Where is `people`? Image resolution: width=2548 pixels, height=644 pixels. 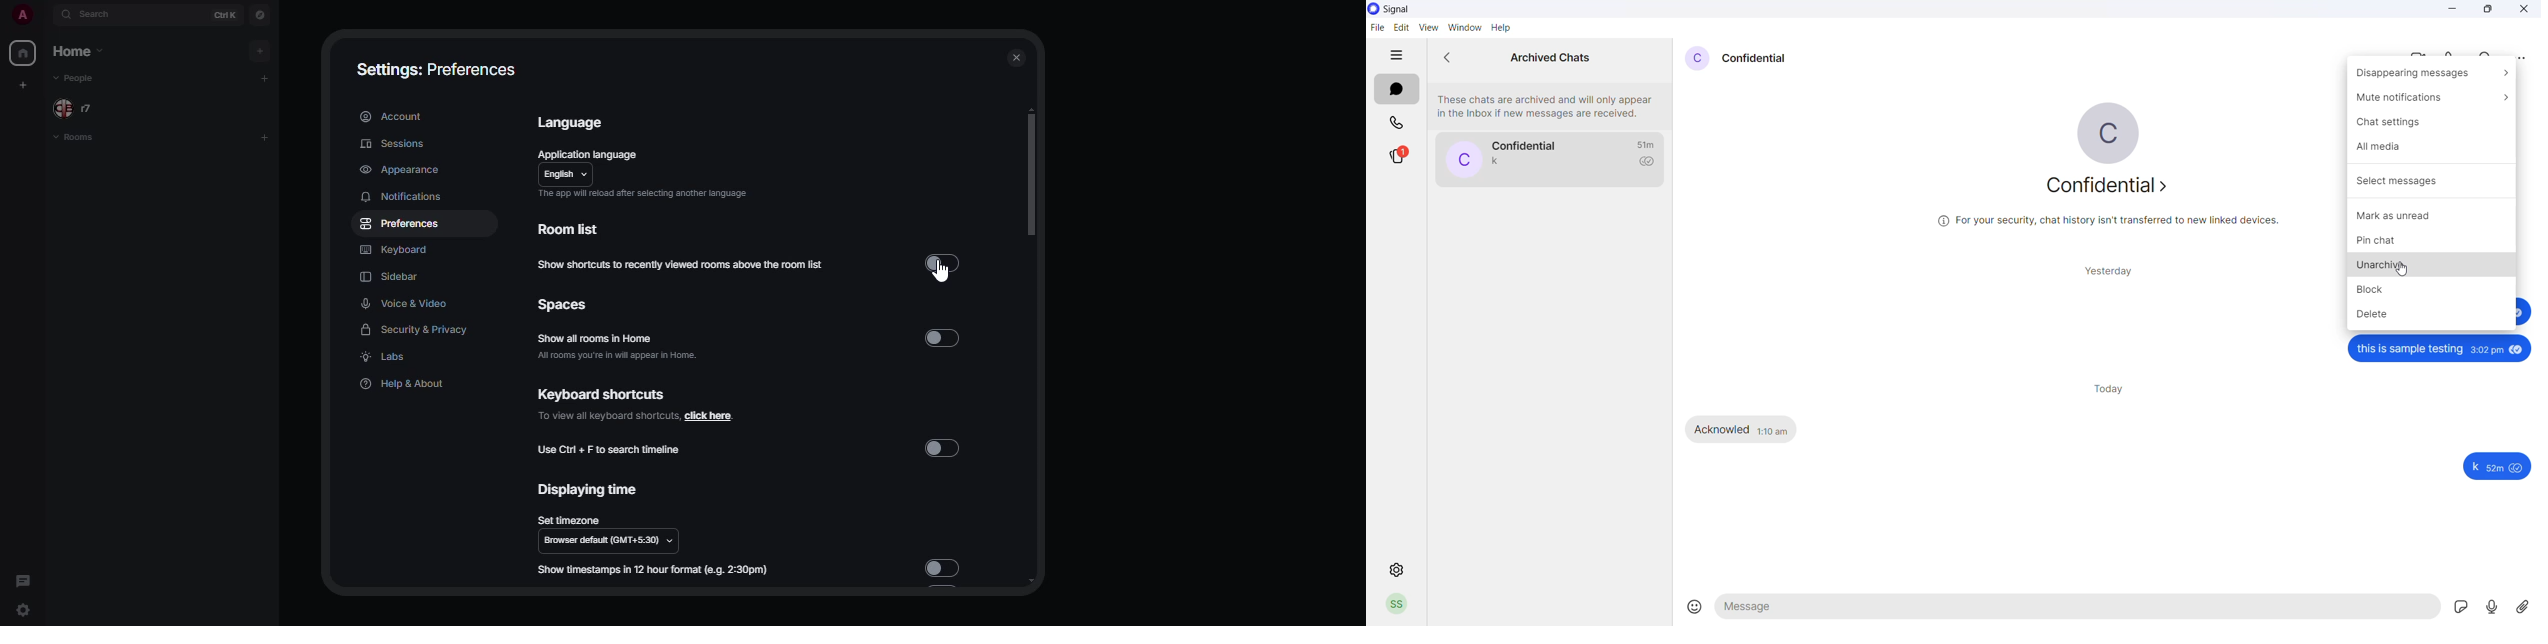
people is located at coordinates (74, 107).